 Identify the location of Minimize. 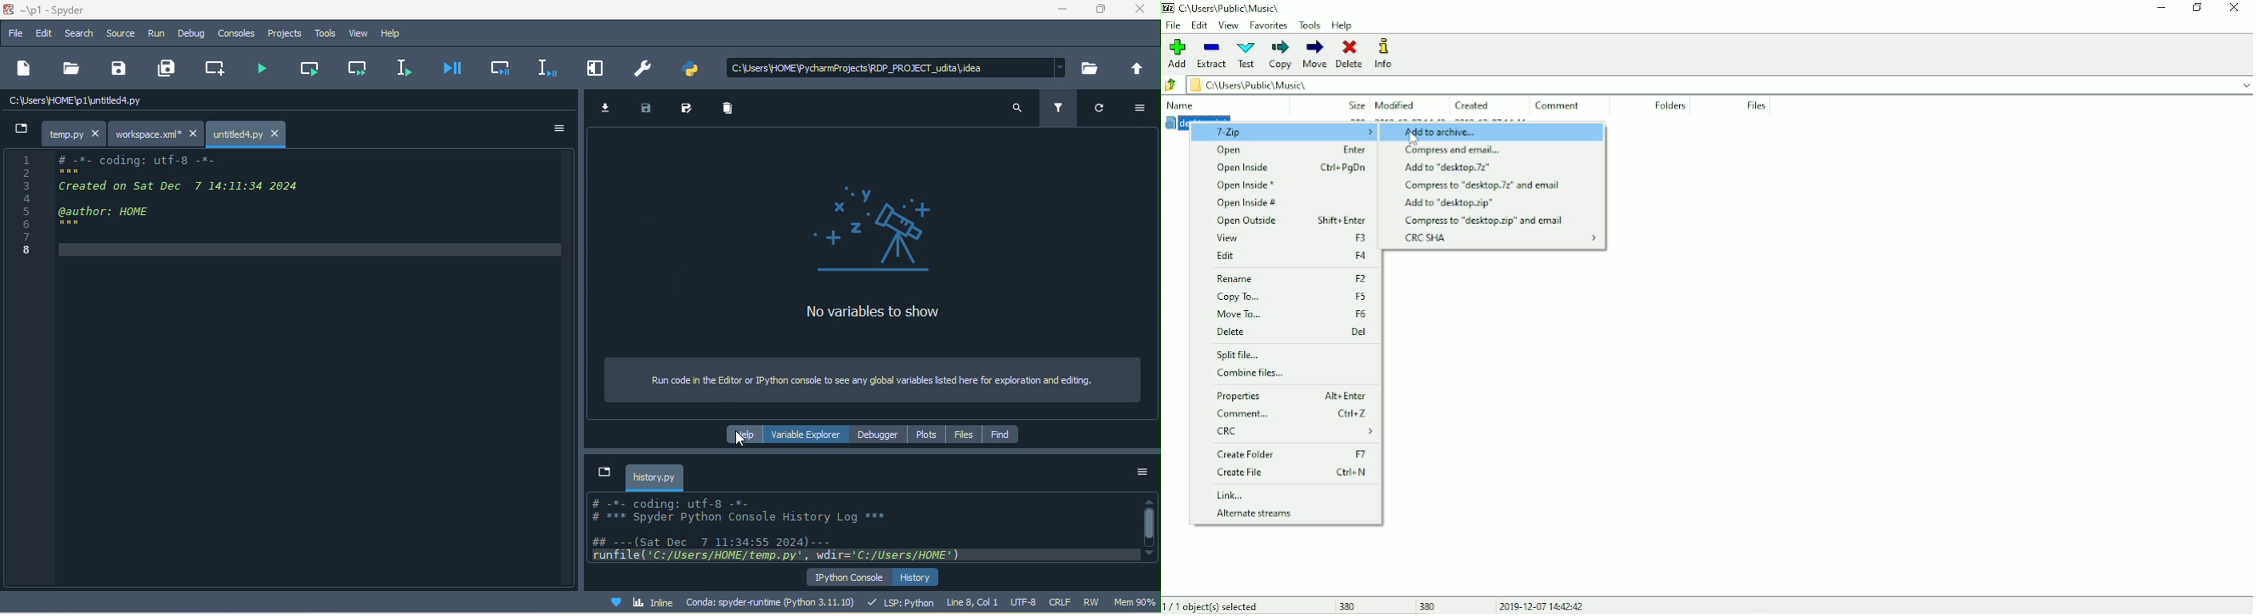
(2162, 8).